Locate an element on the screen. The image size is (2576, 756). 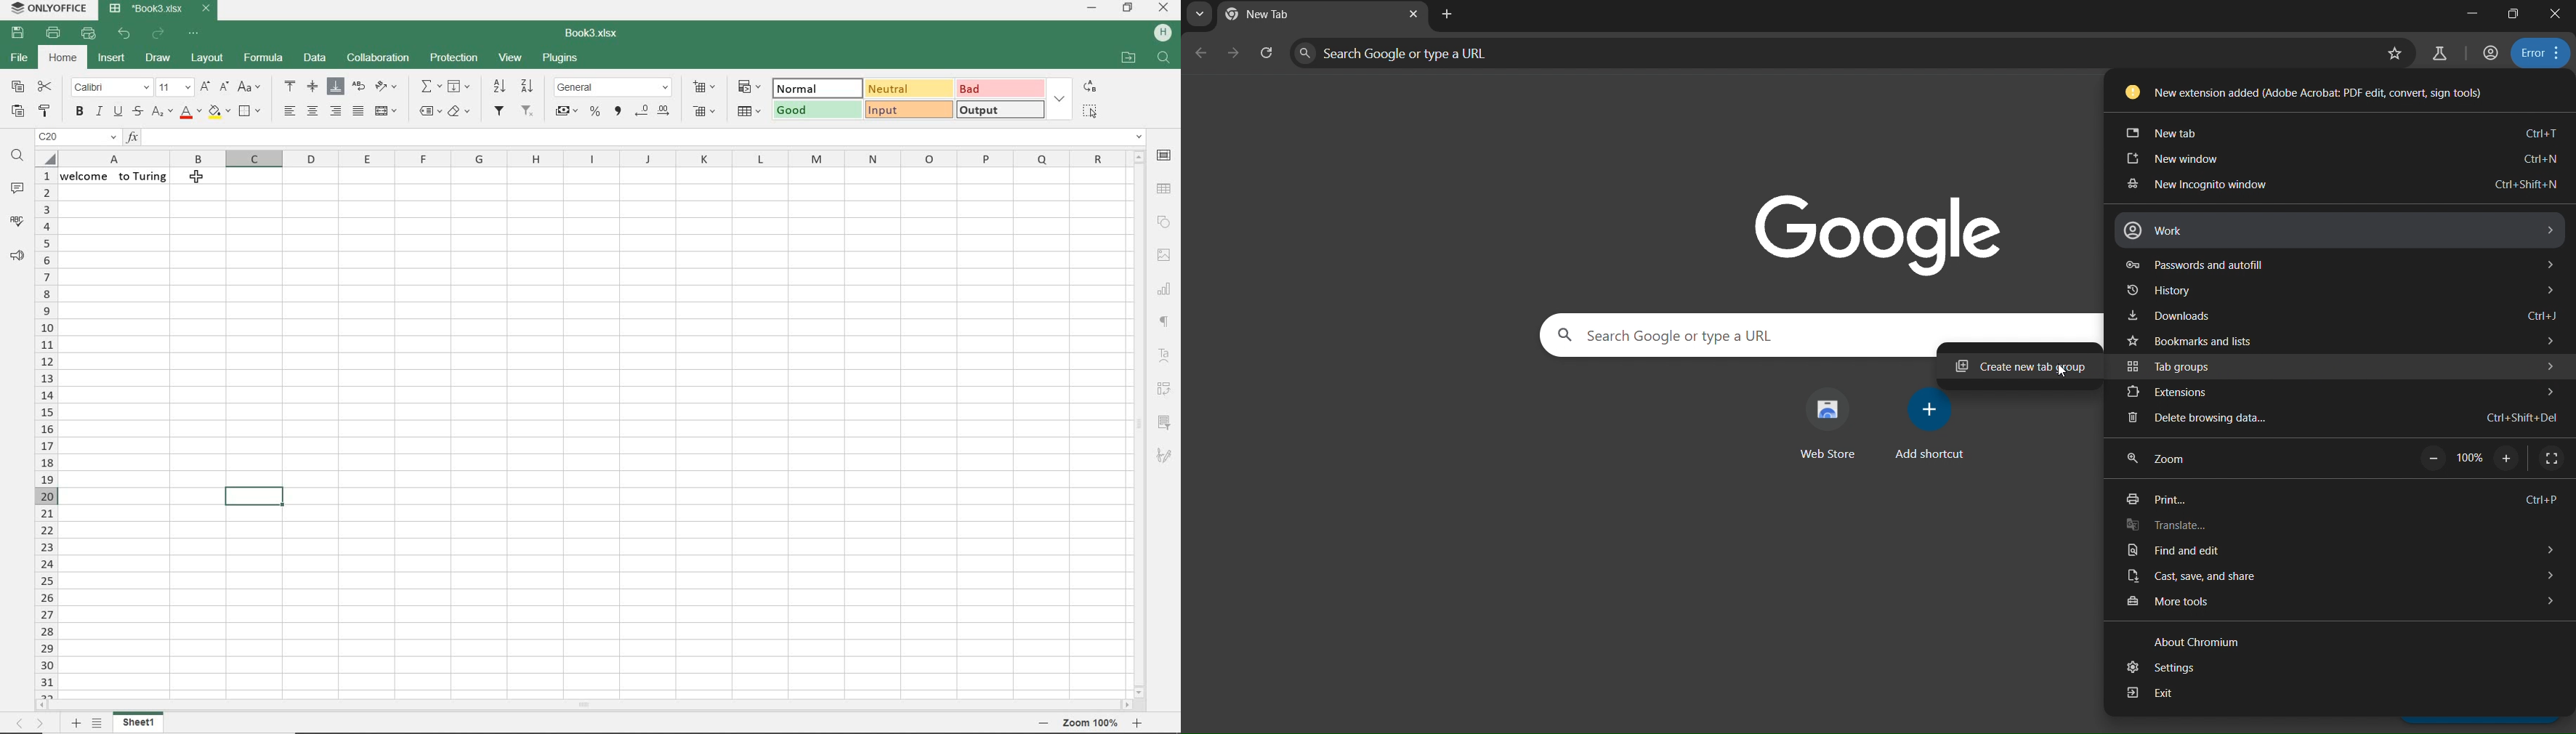
bookmarks and lists is located at coordinates (2335, 340).